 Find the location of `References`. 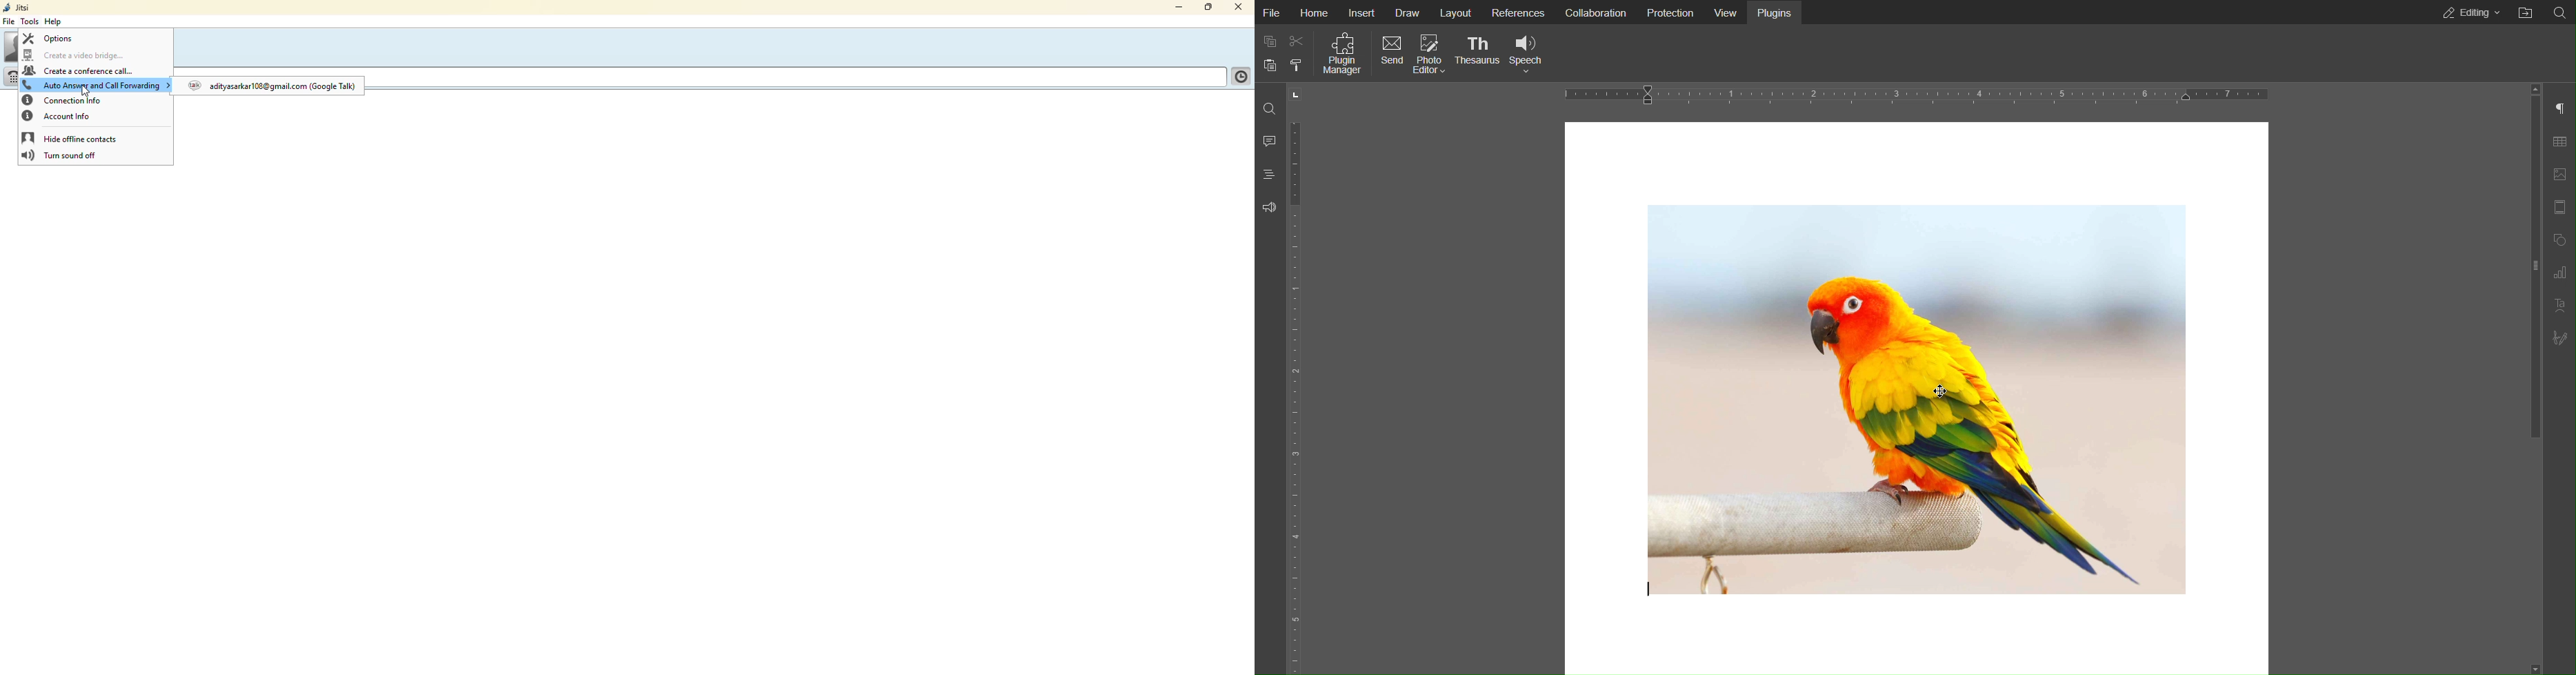

References is located at coordinates (1517, 12).